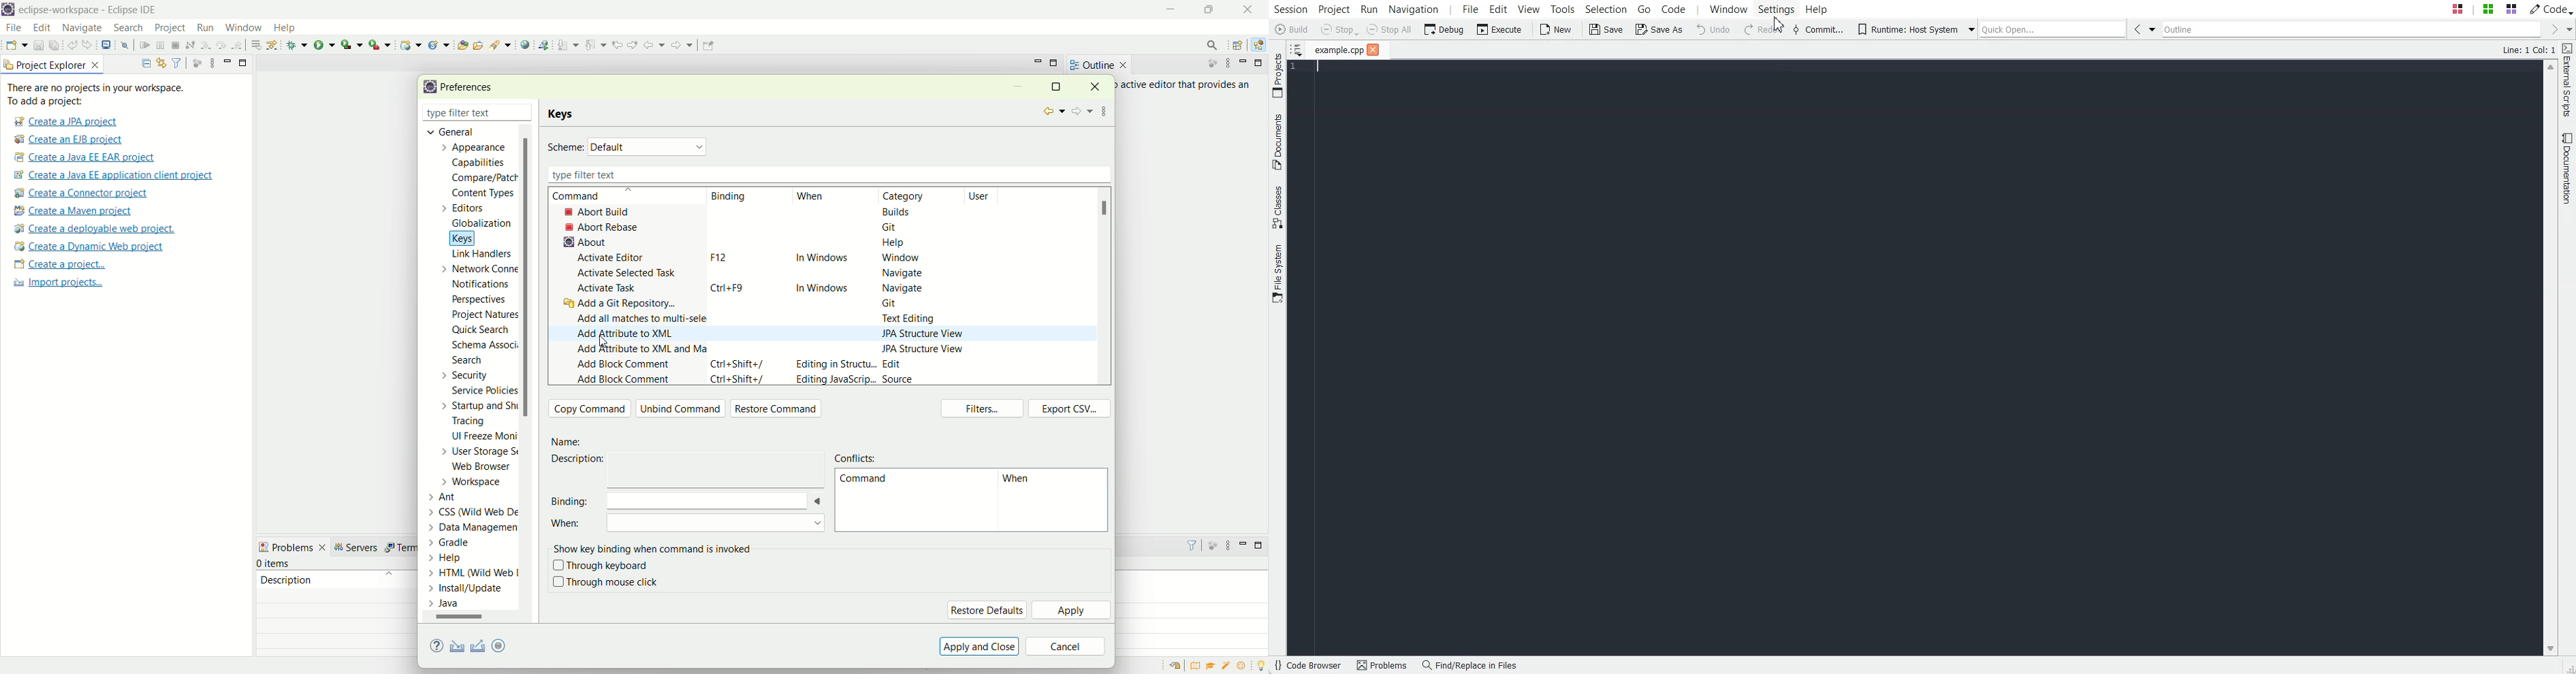  What do you see at coordinates (566, 148) in the screenshot?
I see `scheme` at bounding box center [566, 148].